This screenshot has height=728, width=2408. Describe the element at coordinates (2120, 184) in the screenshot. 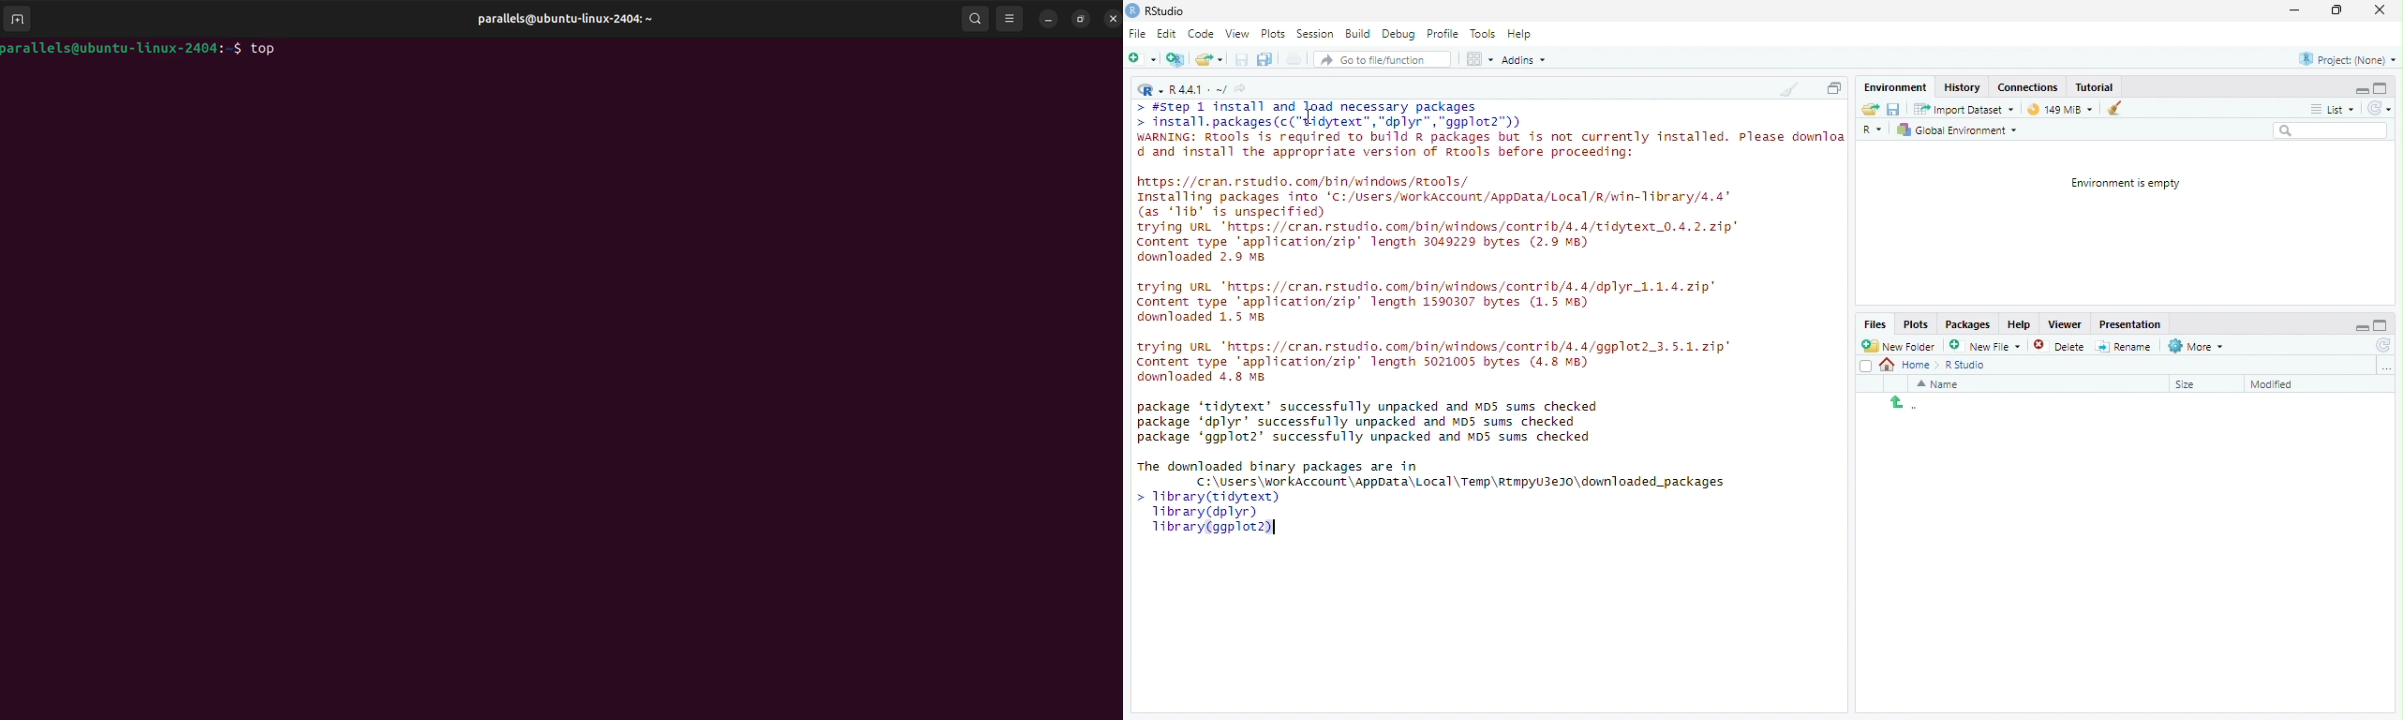

I see `Environment is empty` at that location.